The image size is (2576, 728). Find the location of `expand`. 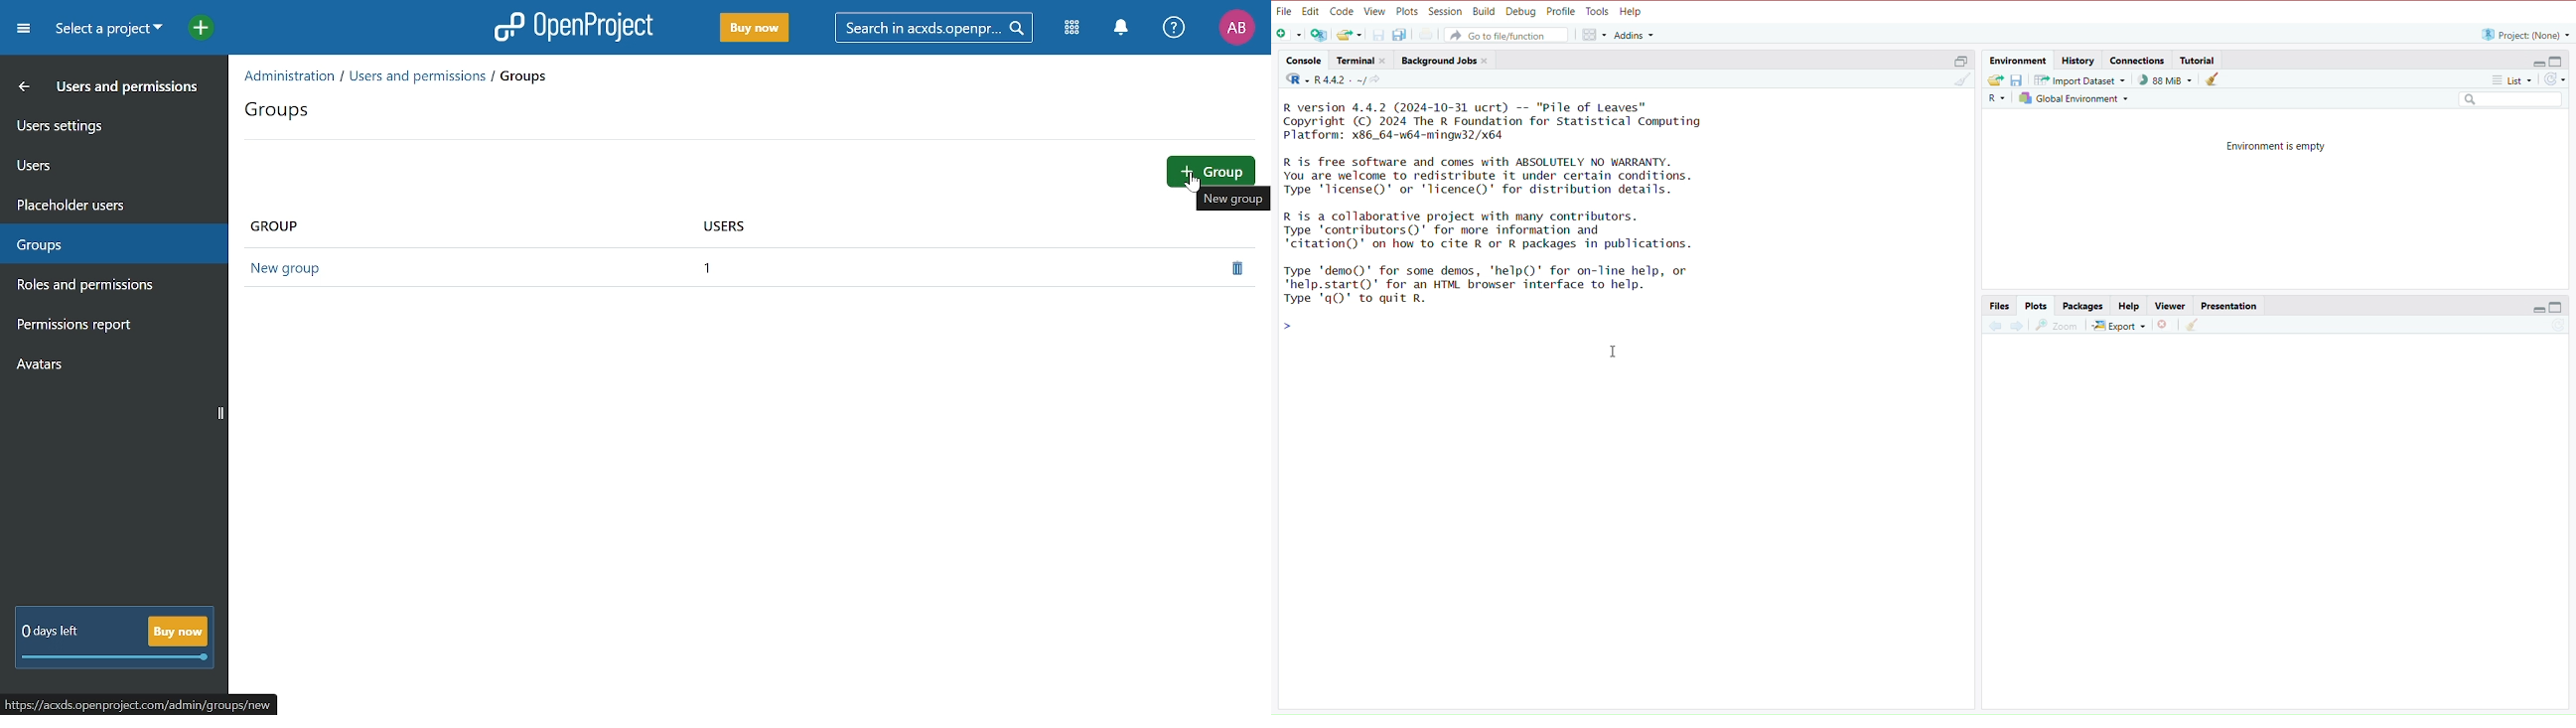

expand is located at coordinates (2535, 63).